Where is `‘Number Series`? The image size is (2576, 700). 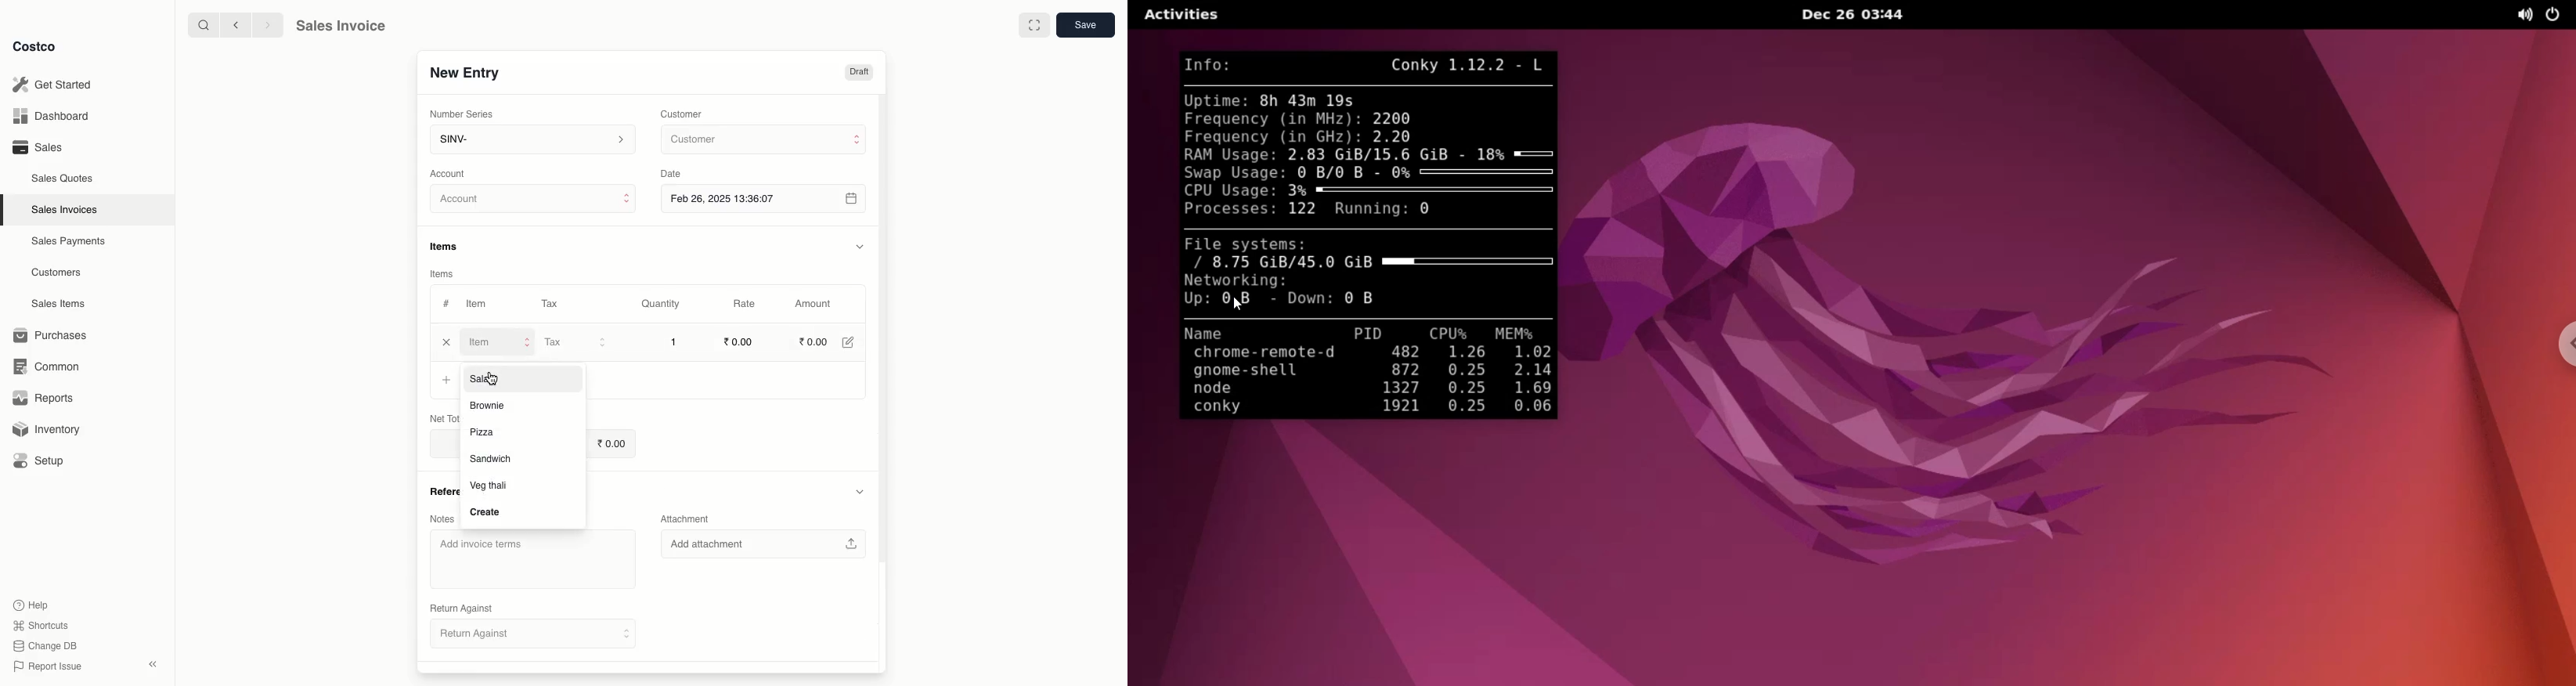 ‘Number Series is located at coordinates (459, 114).